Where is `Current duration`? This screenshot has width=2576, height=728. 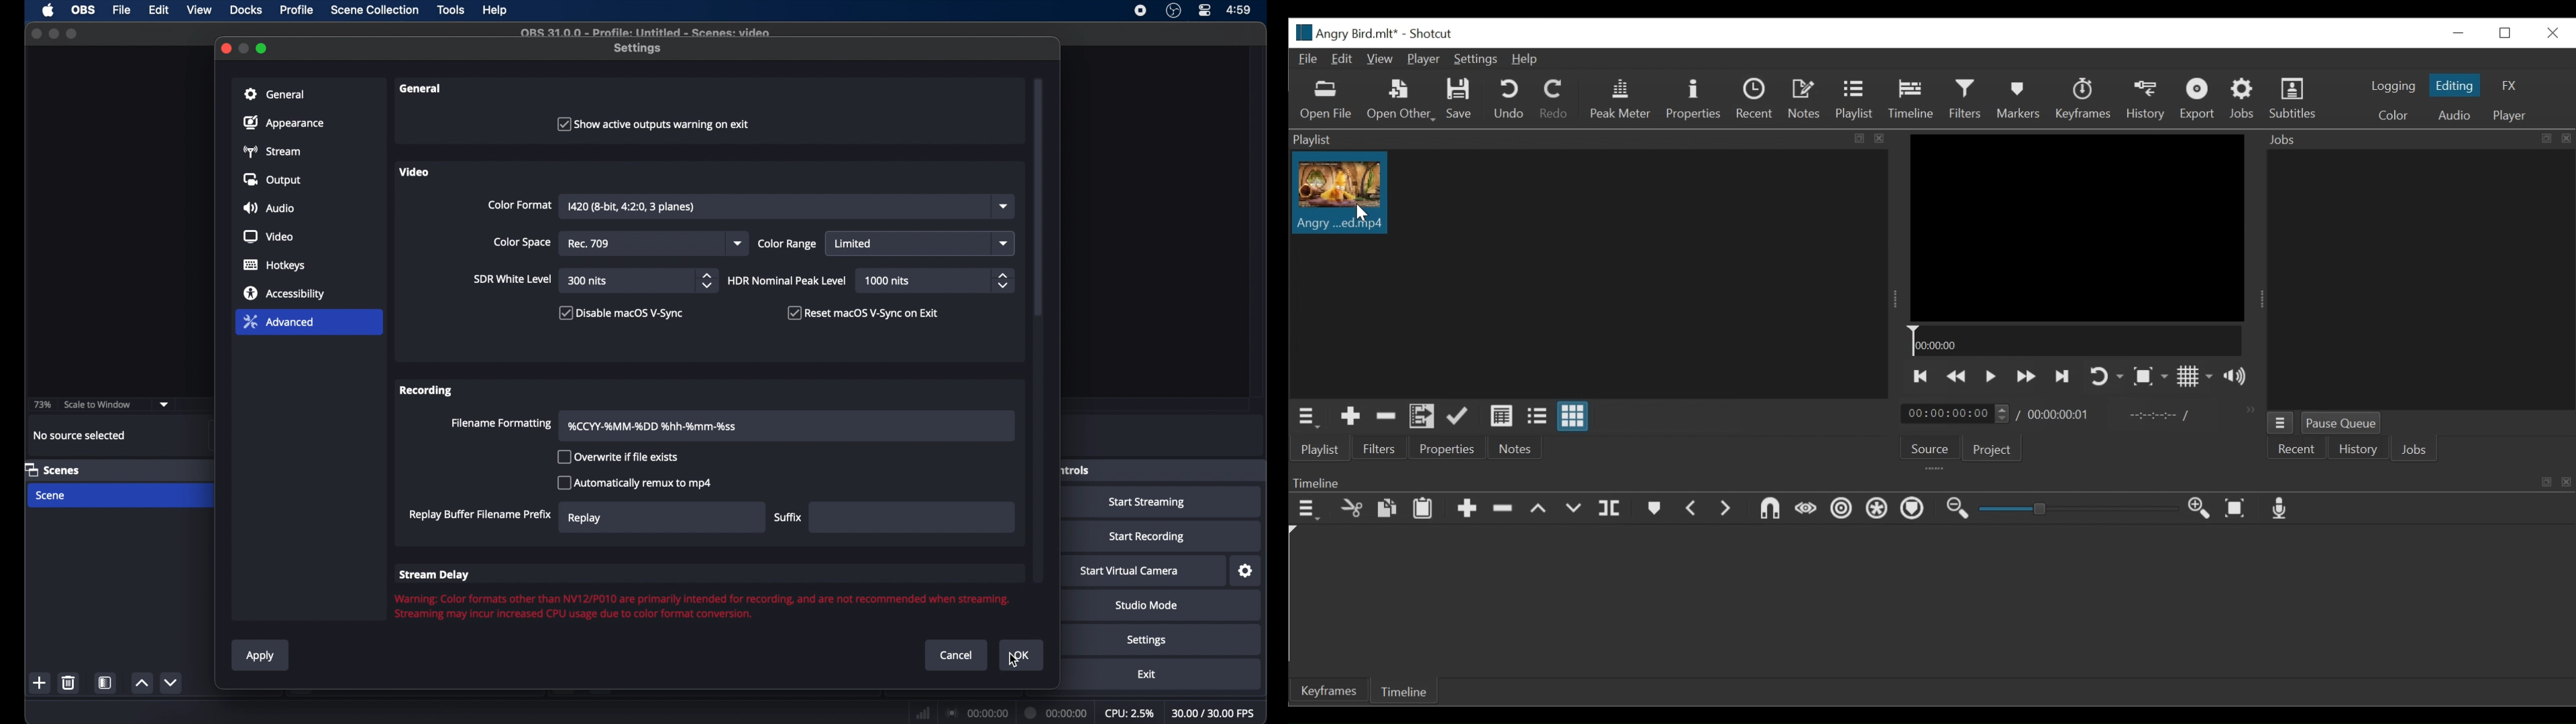 Current duration is located at coordinates (1954, 414).